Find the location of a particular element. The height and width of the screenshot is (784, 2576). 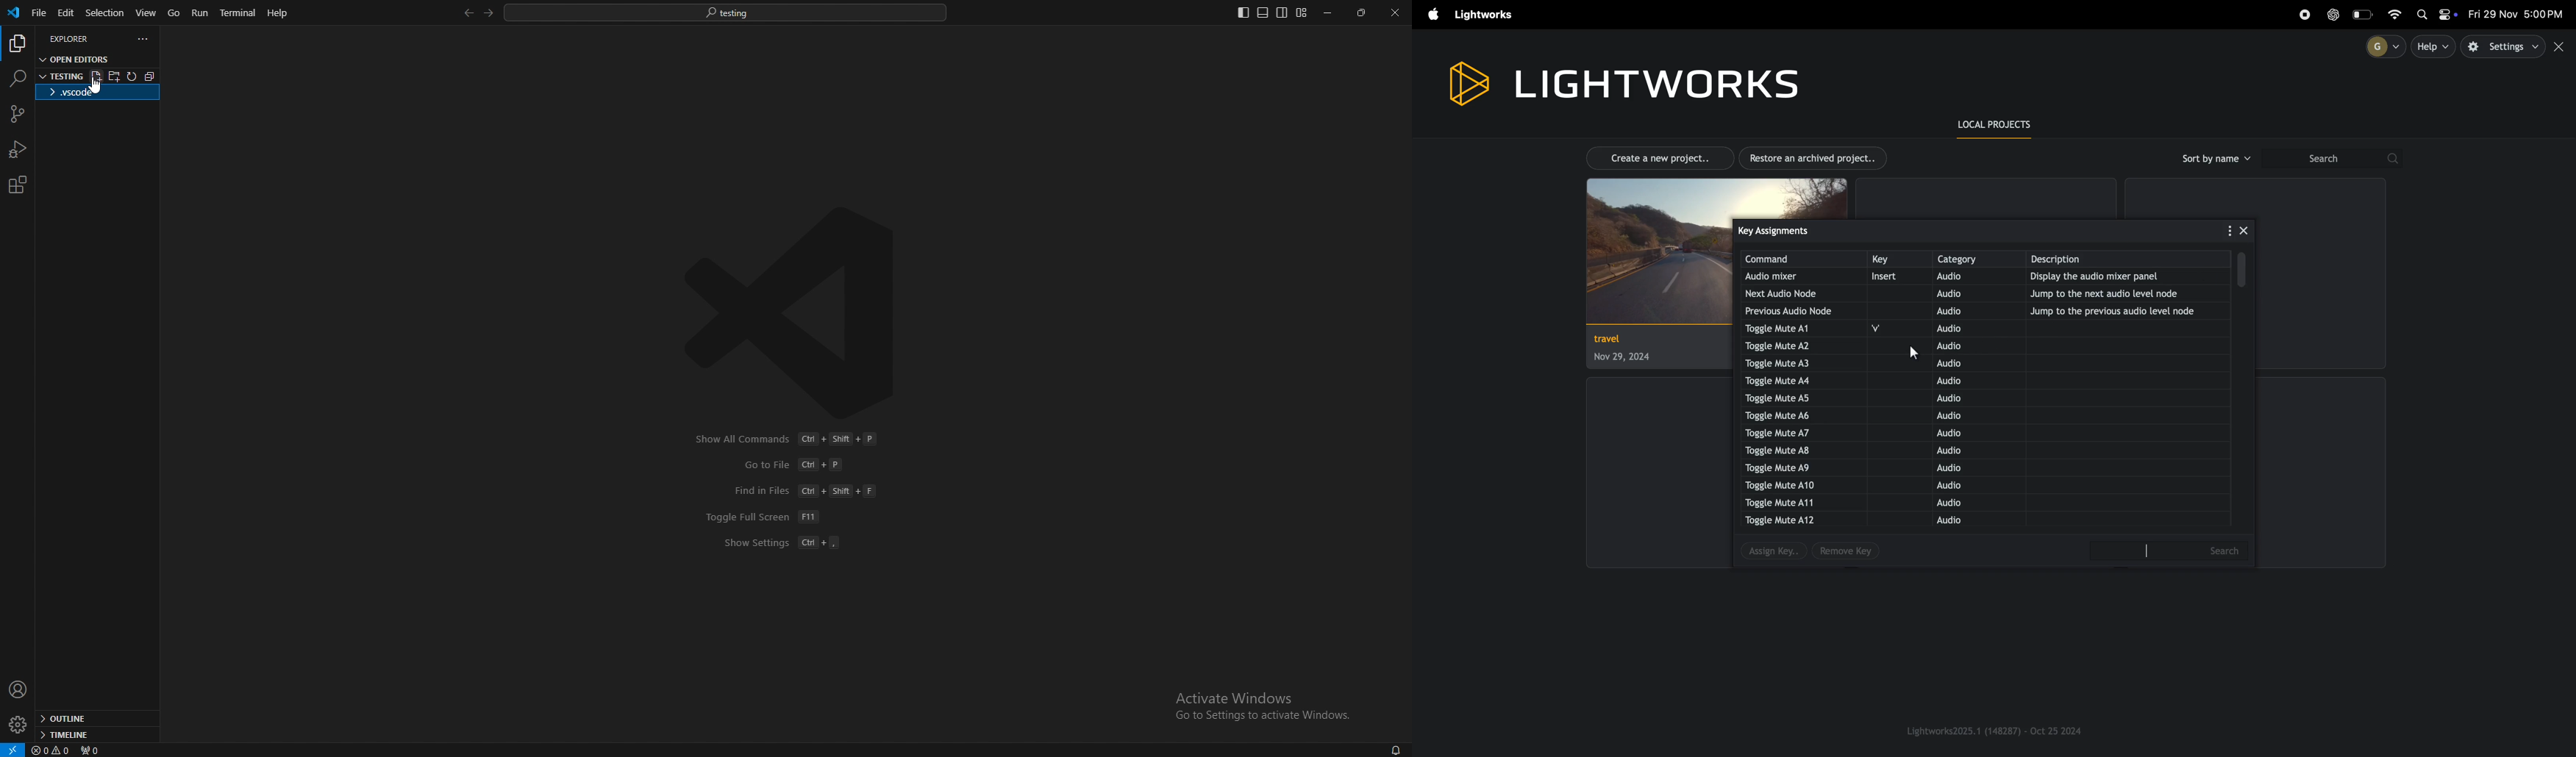

audio is located at coordinates (1963, 451).